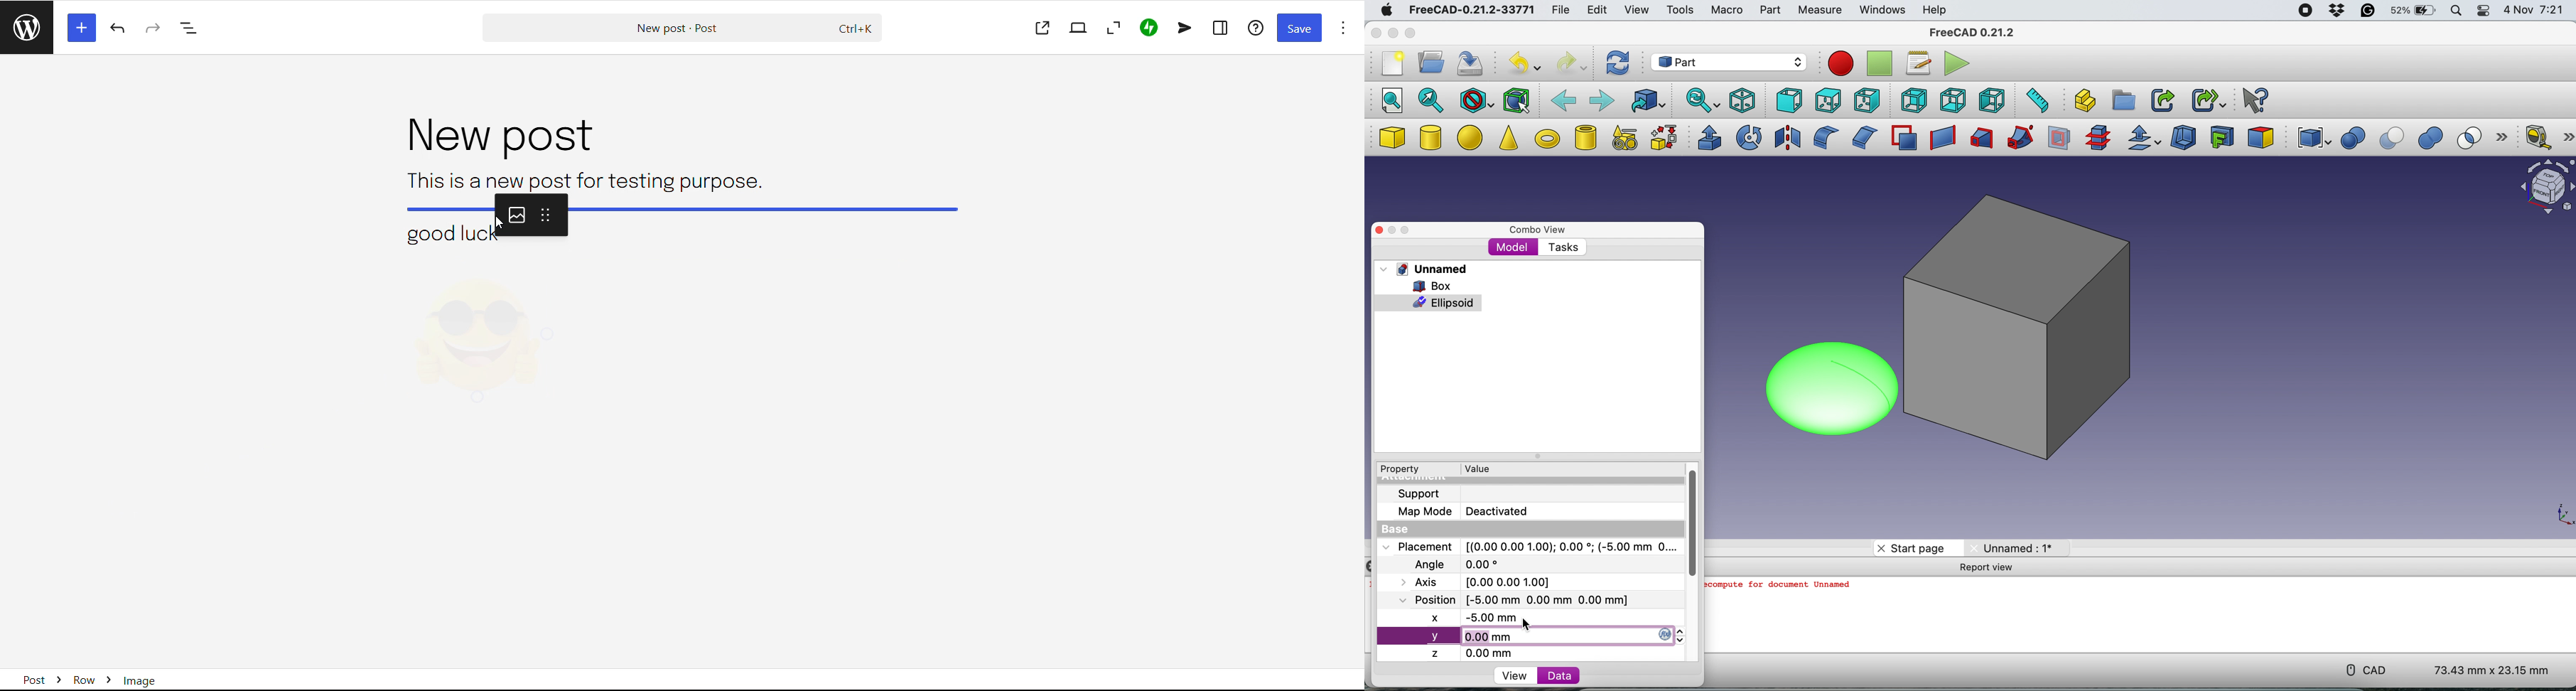  I want to click on windows, so click(1882, 11).